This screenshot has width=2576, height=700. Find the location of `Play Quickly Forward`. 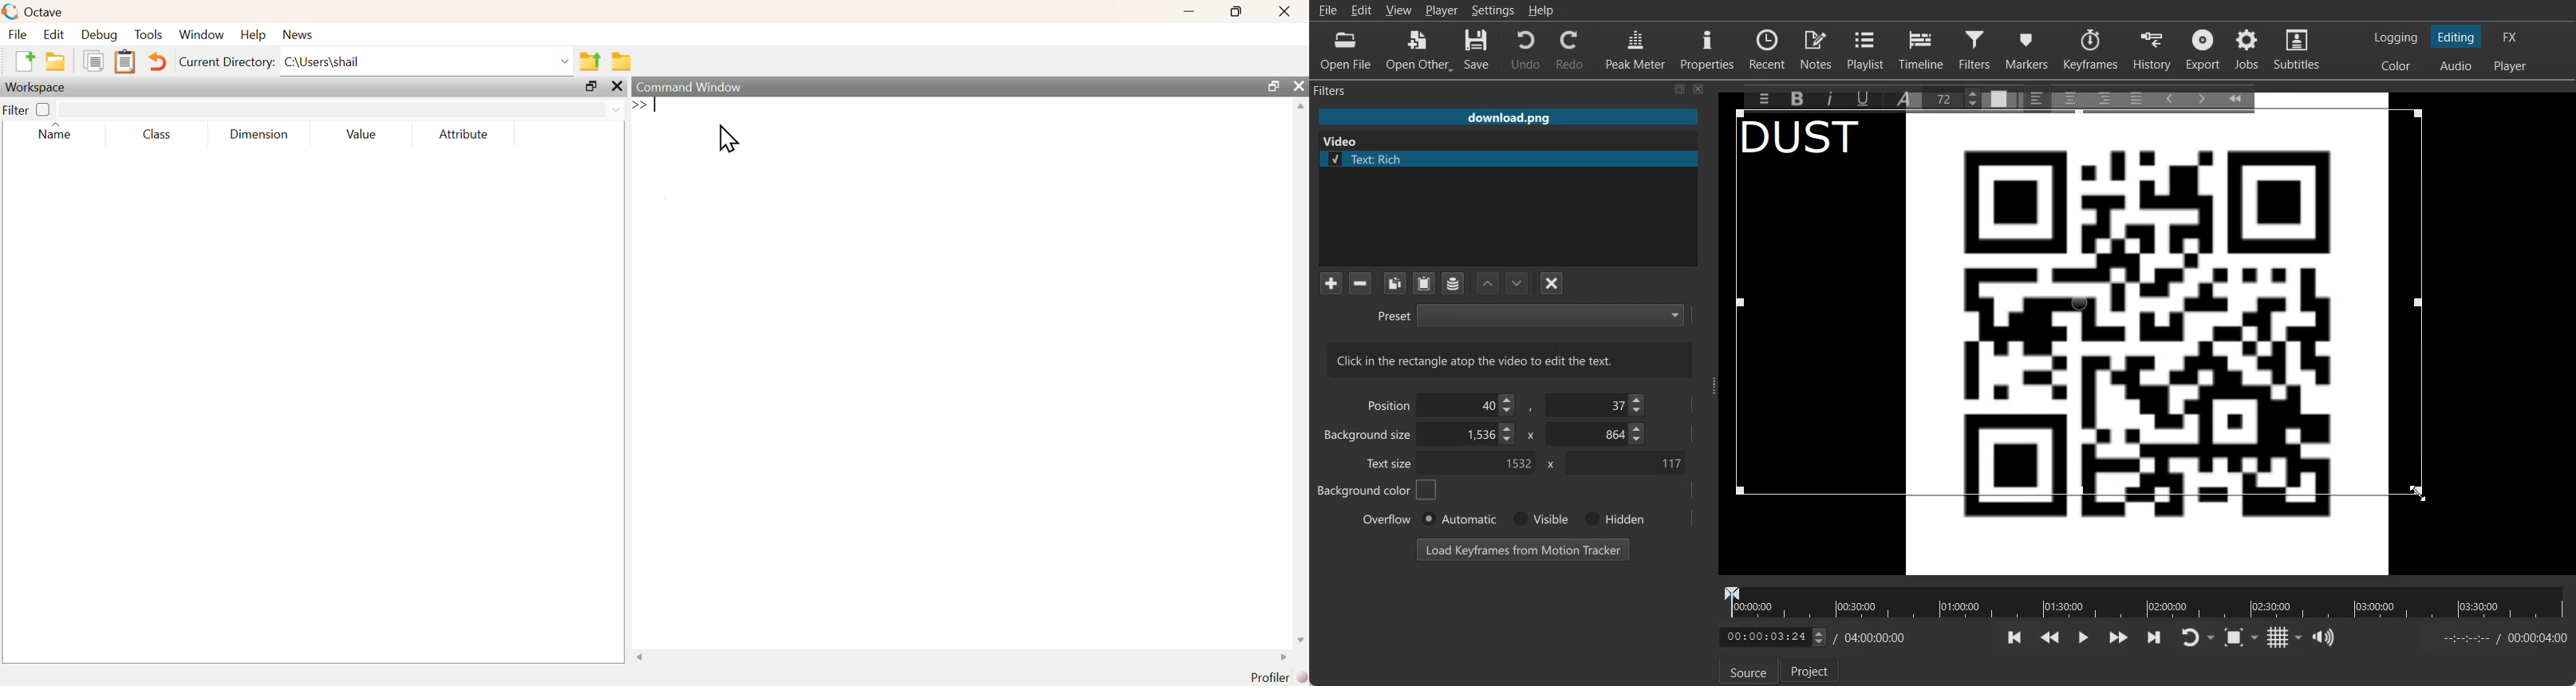

Play Quickly Forward is located at coordinates (2119, 637).